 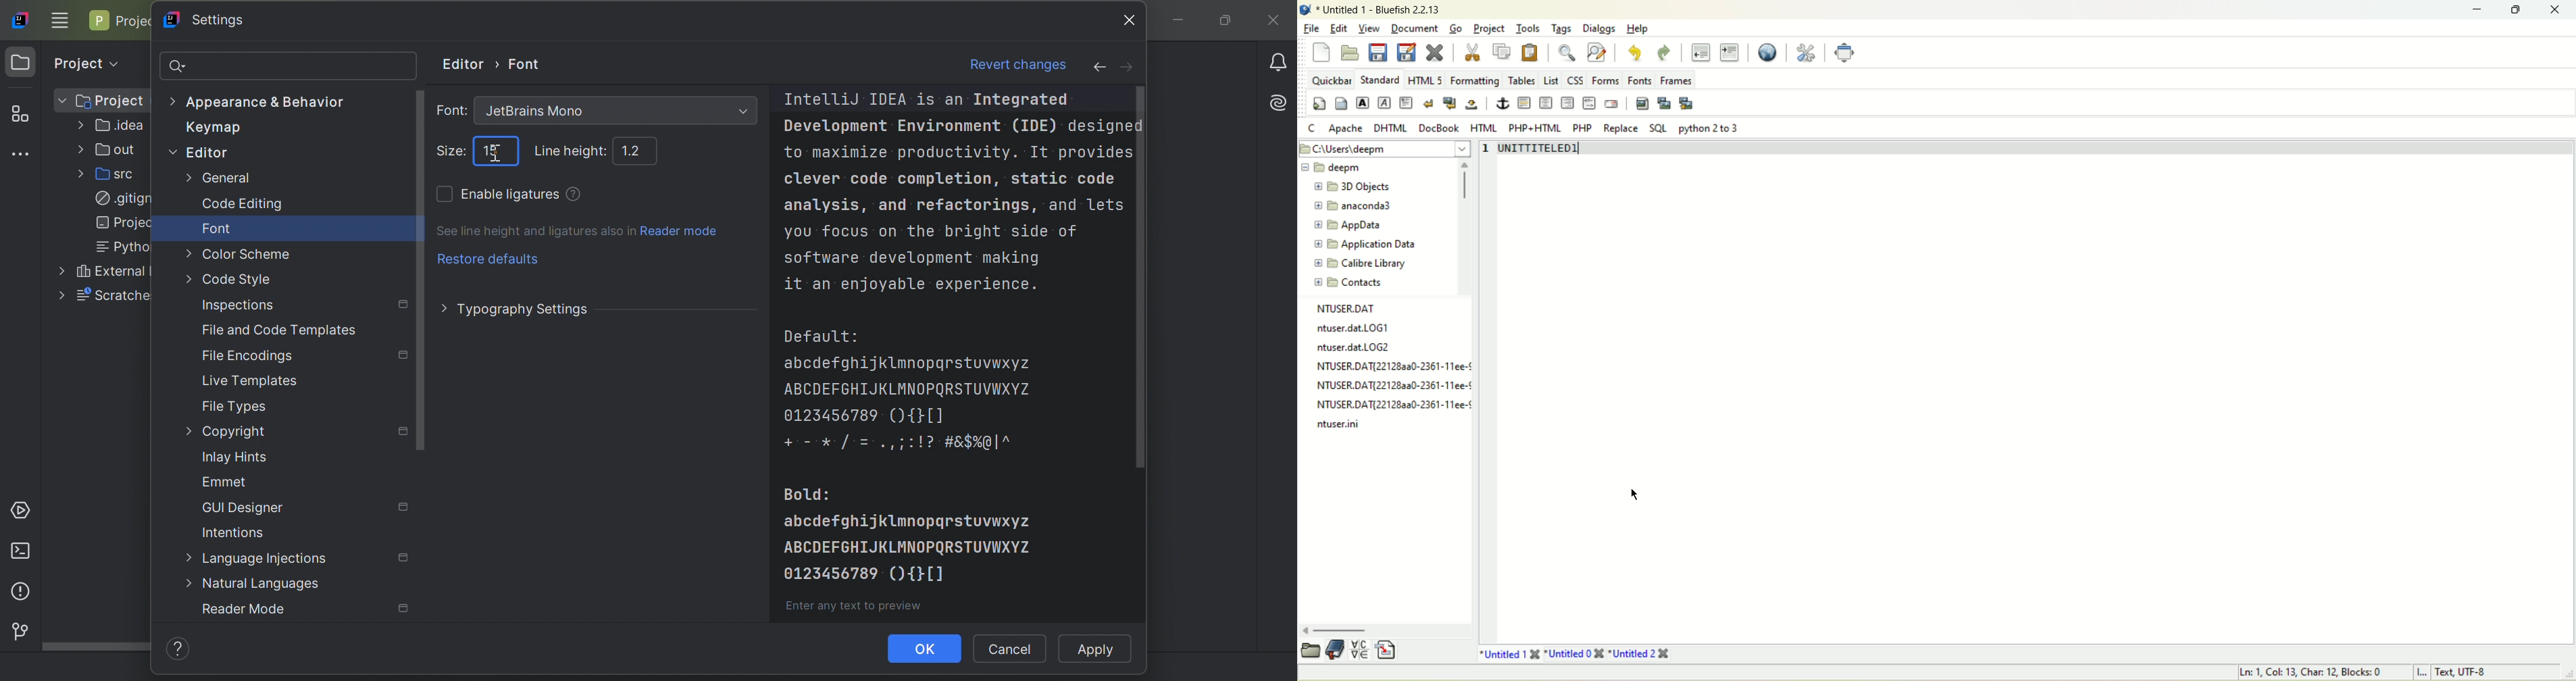 I want to click on log, so click(x=1396, y=404).